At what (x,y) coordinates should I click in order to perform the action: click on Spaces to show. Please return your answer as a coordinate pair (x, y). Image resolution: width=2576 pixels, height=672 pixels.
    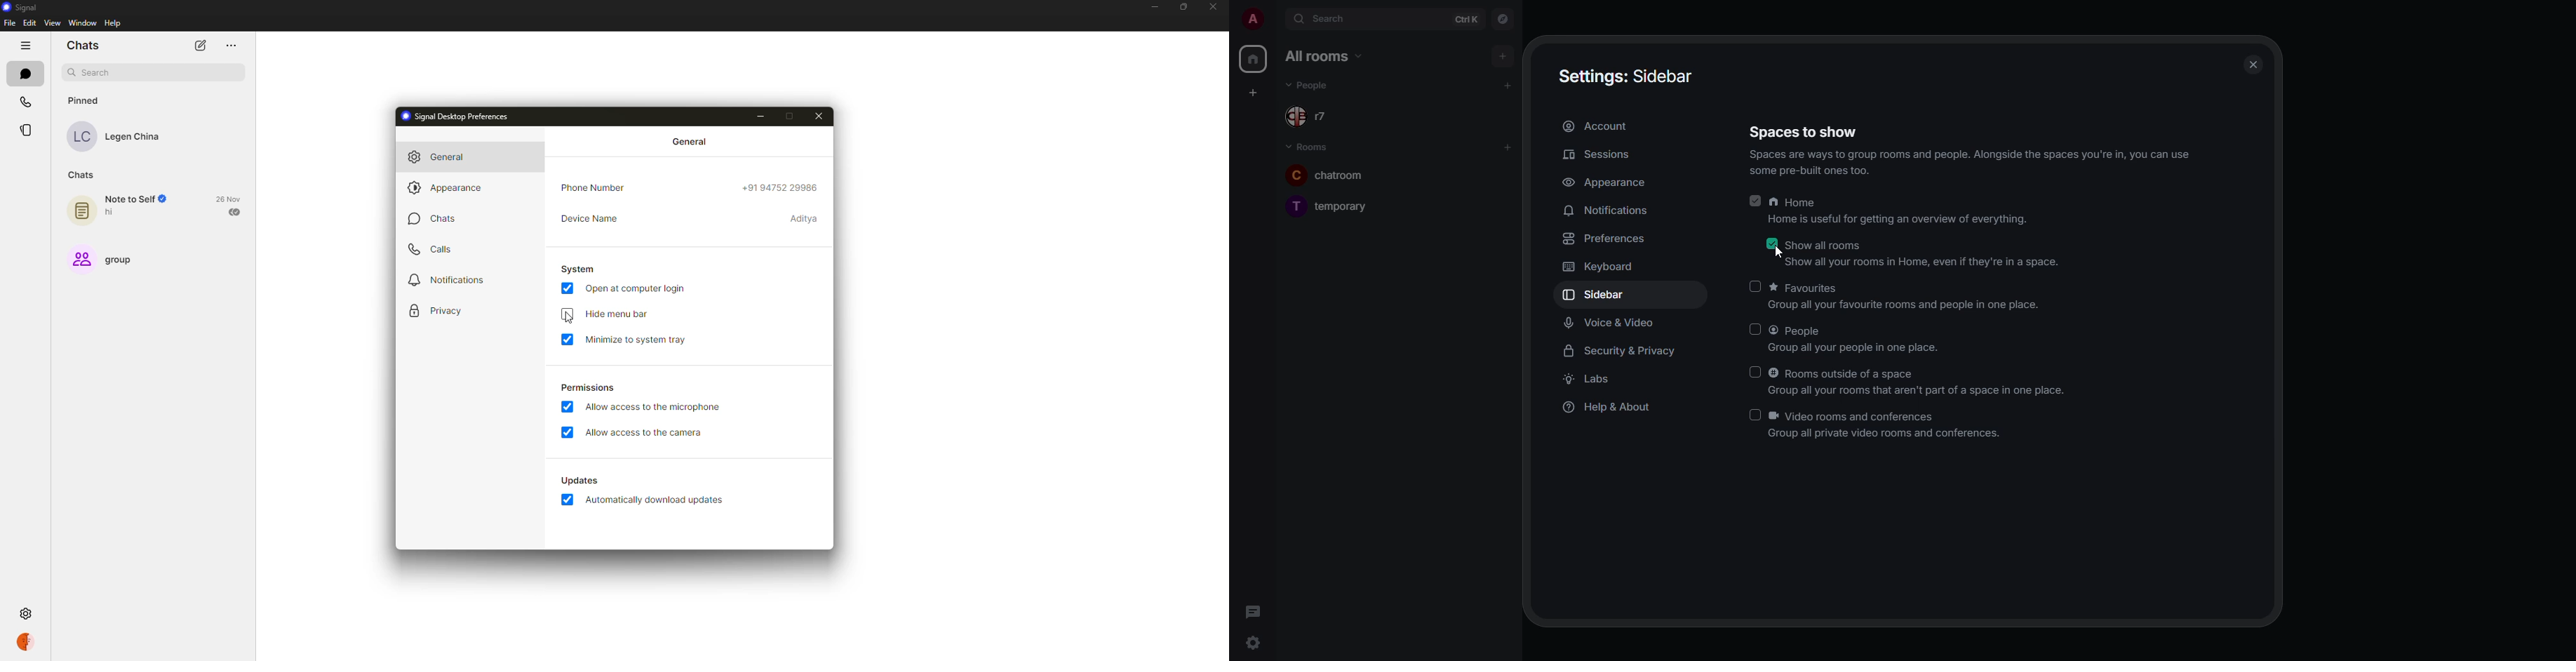
    Looking at the image, I should click on (1806, 129).